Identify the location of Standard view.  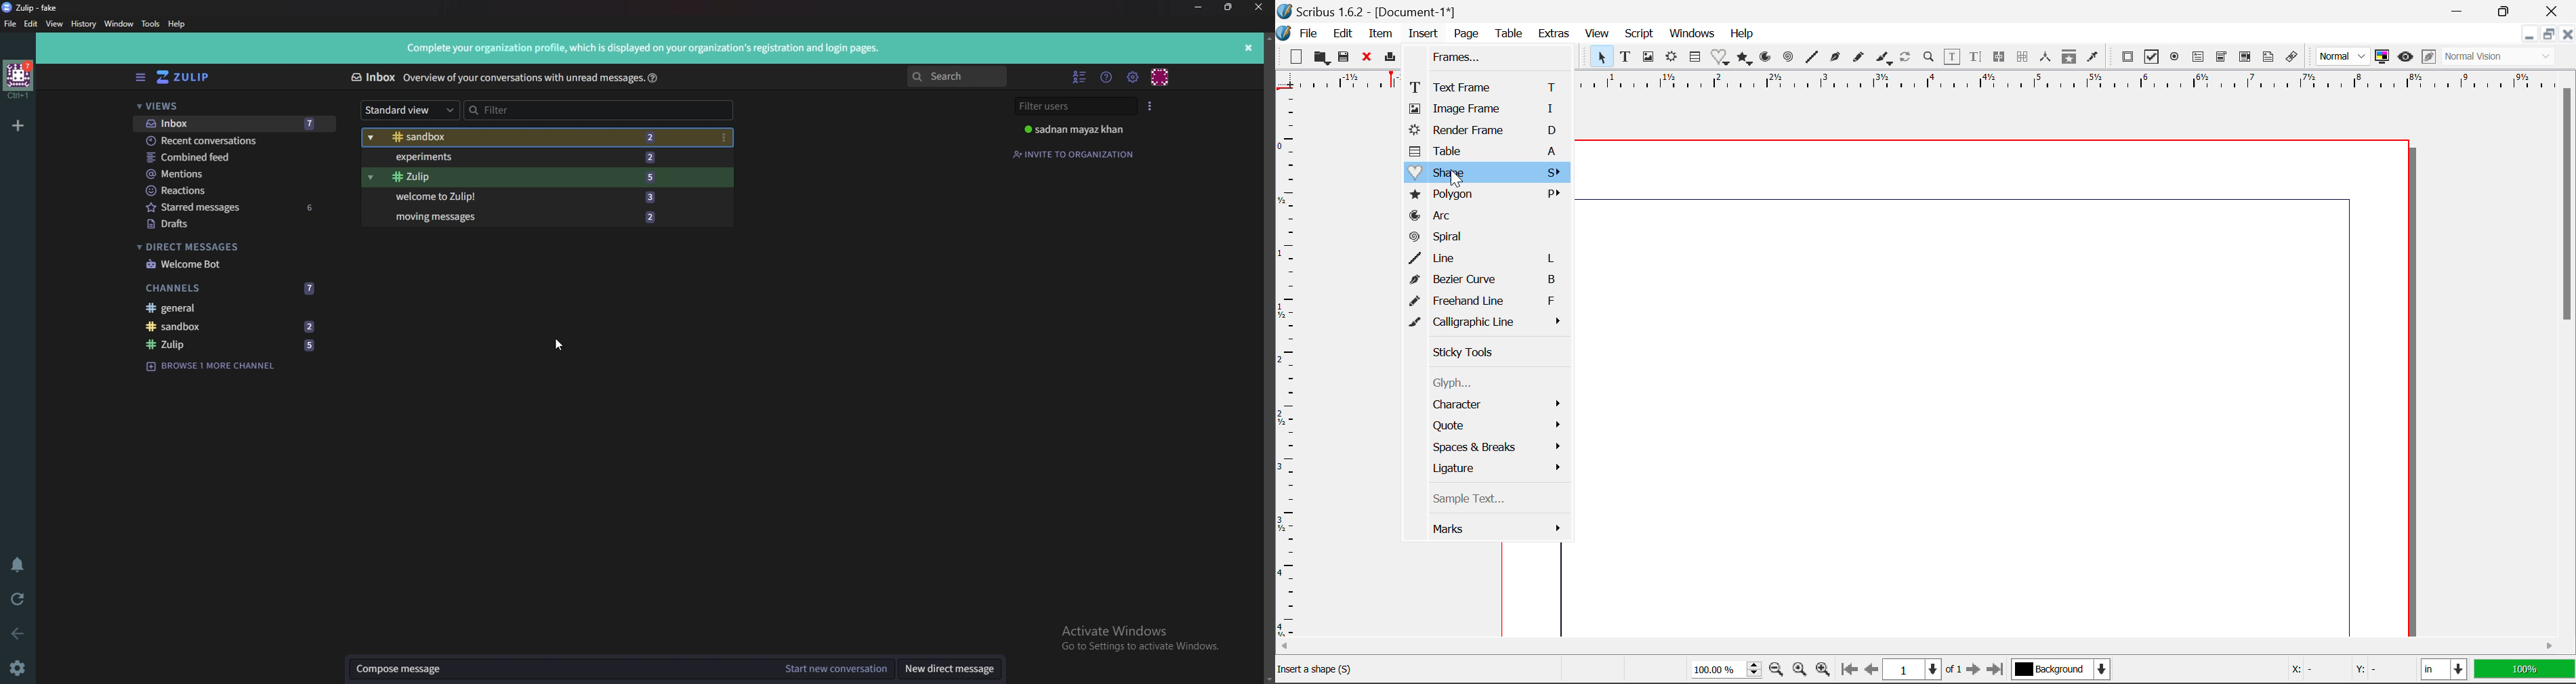
(411, 110).